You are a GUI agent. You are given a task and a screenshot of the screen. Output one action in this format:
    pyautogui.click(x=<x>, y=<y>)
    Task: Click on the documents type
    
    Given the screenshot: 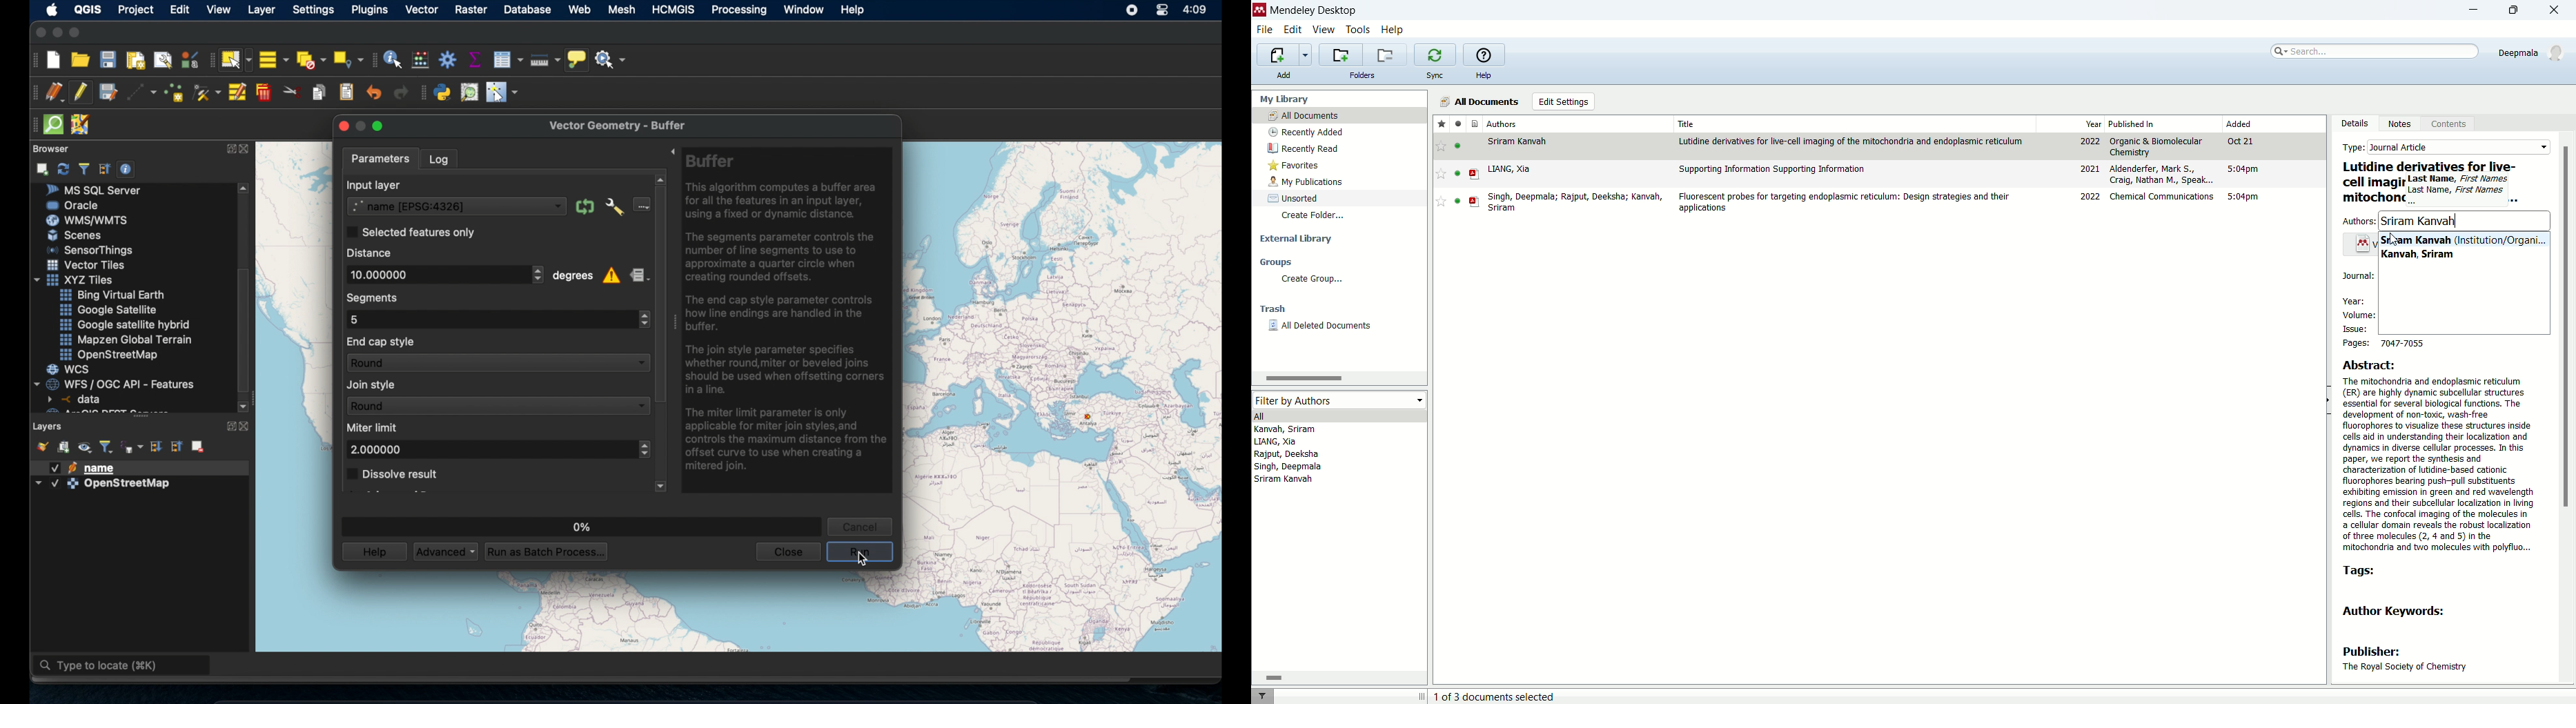 What is the action you would take?
    pyautogui.click(x=1475, y=124)
    